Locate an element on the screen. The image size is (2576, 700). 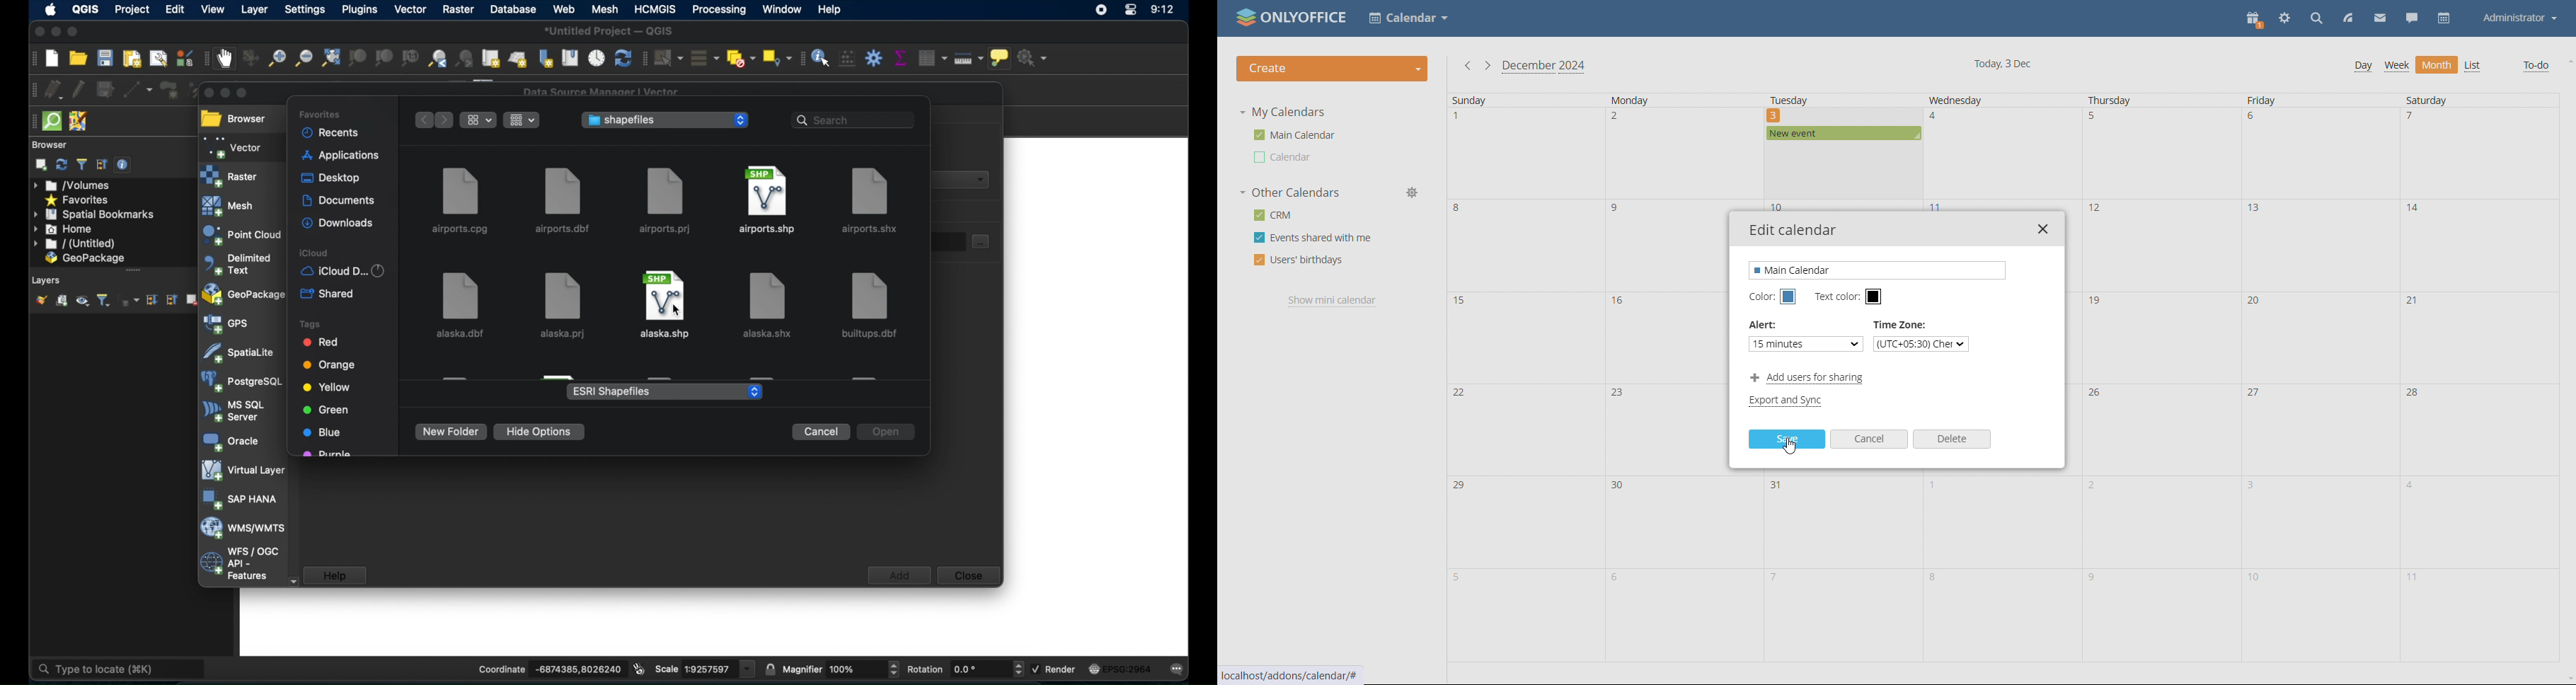
sap hana is located at coordinates (240, 500).